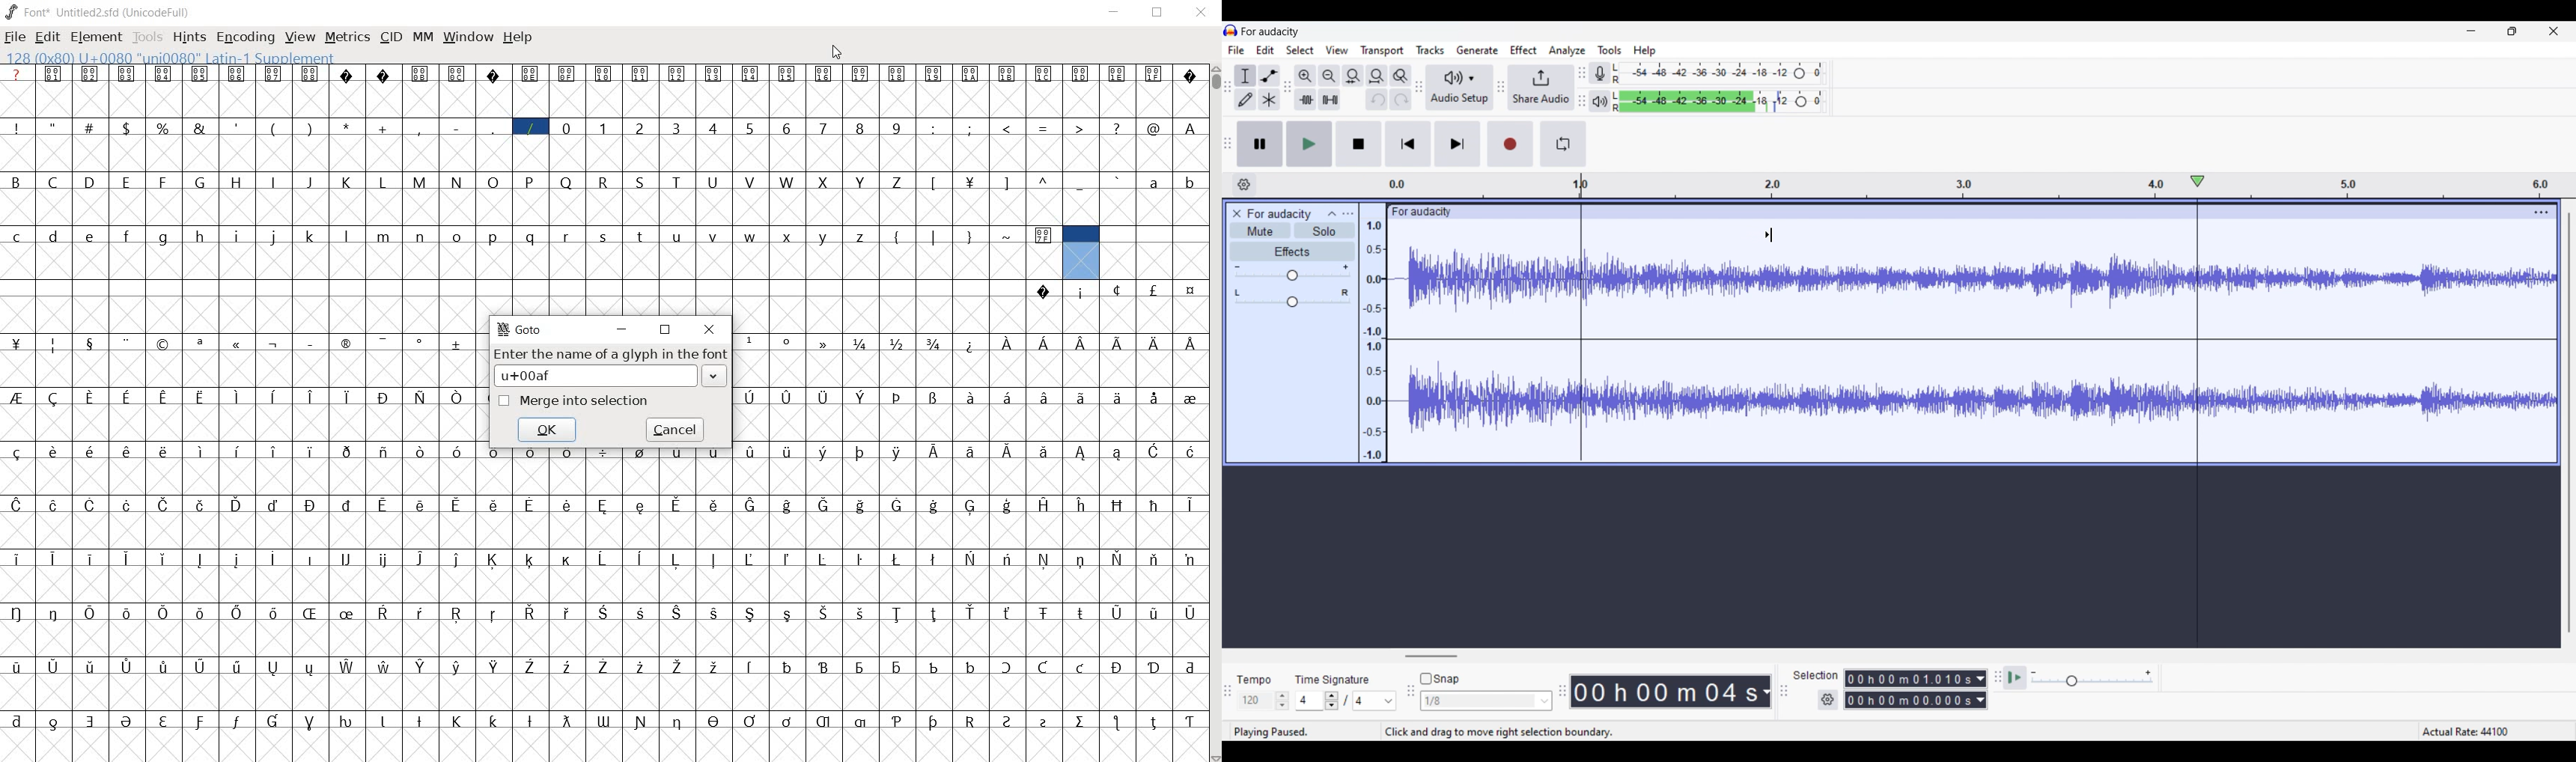  Describe the element at coordinates (1309, 144) in the screenshot. I see `Play/Play once` at that location.